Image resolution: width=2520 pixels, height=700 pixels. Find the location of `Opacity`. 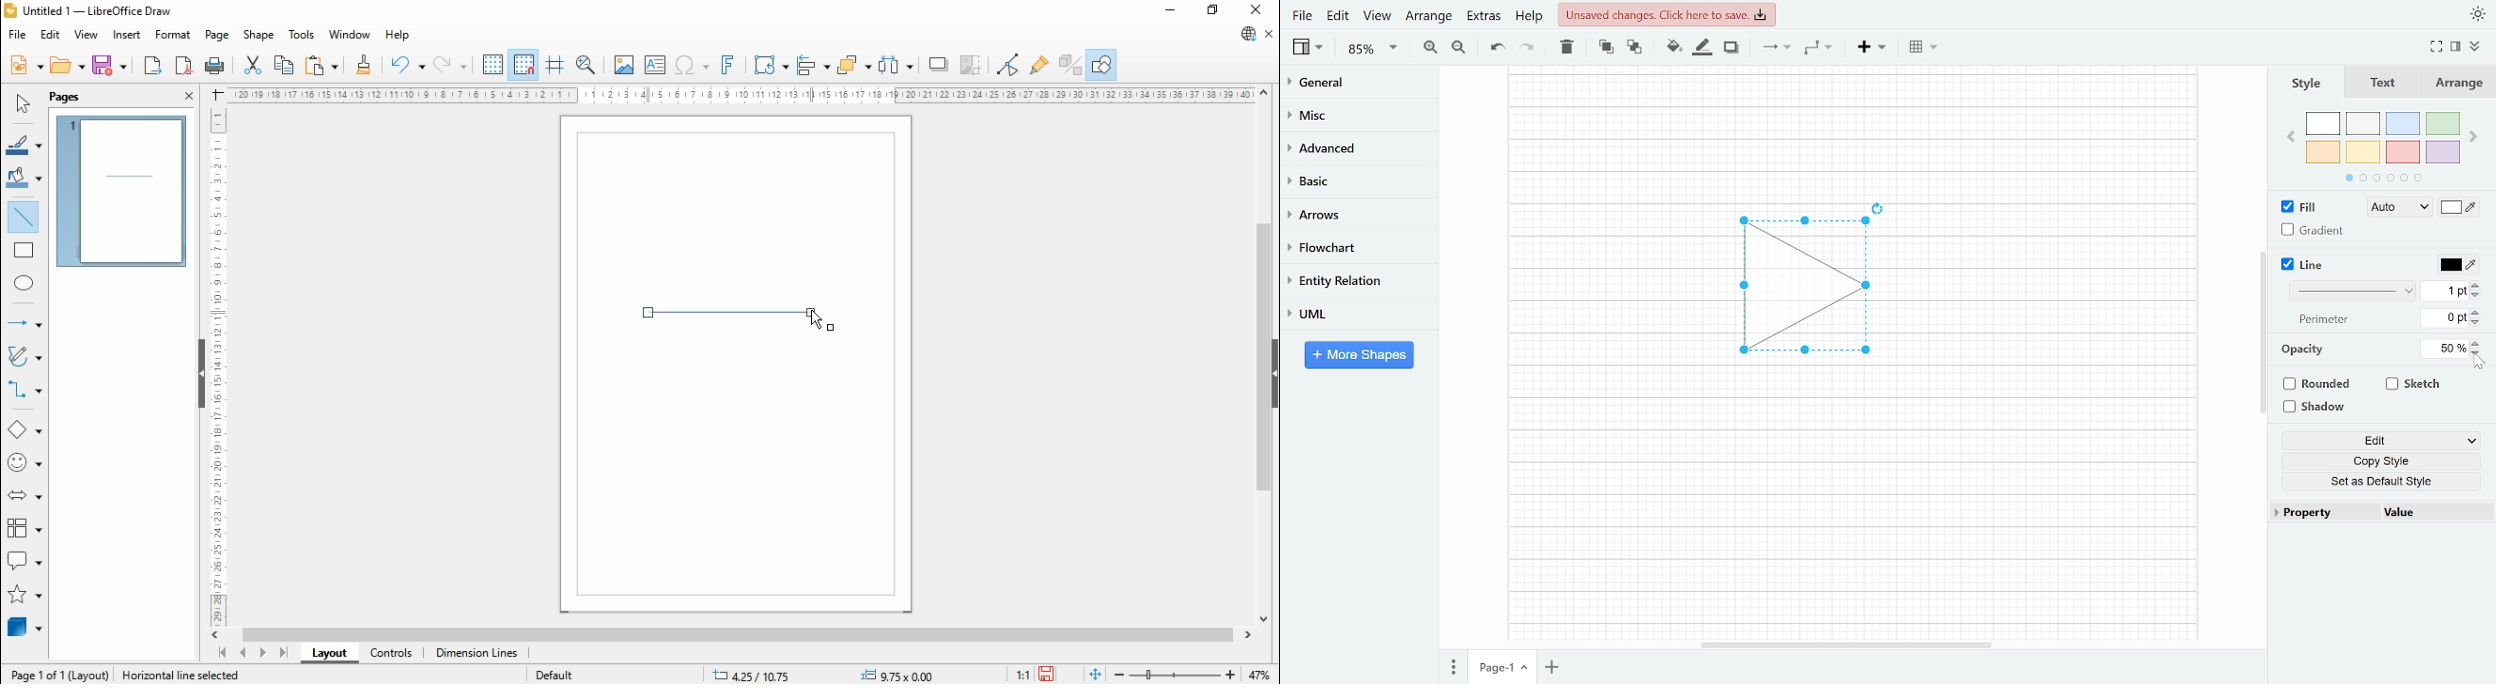

Opacity is located at coordinates (2304, 350).